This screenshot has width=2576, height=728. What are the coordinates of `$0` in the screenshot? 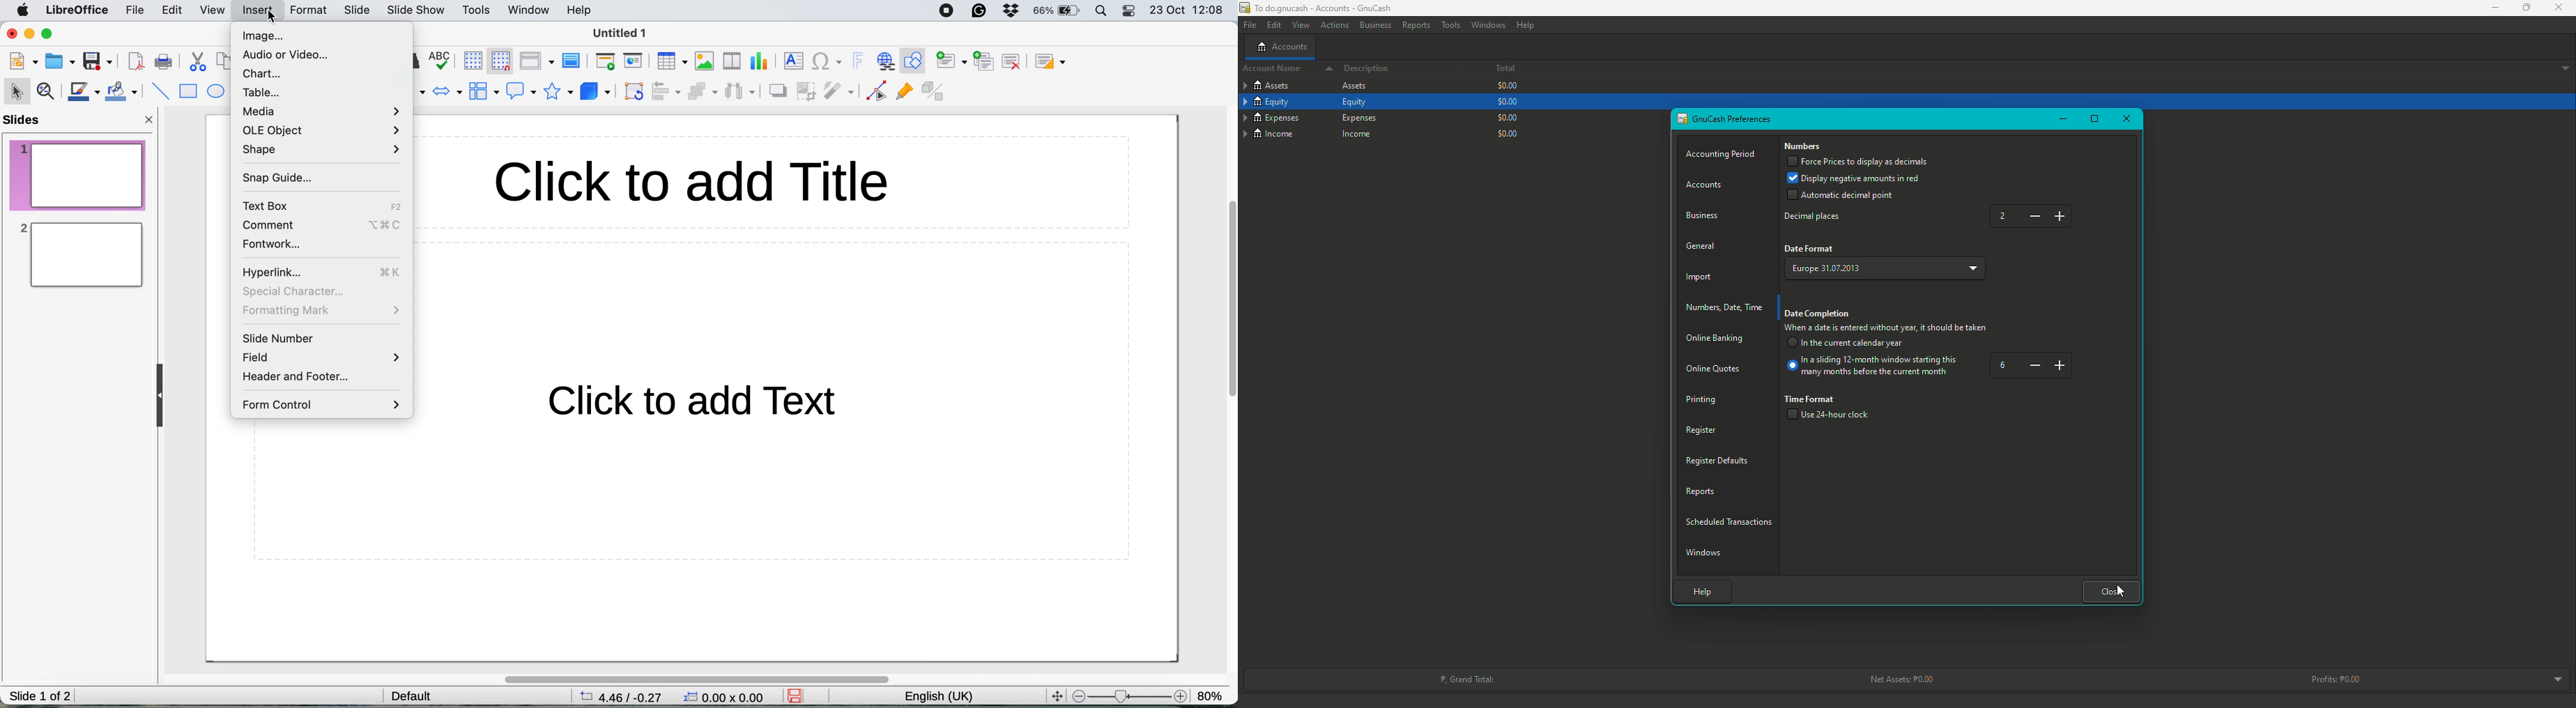 It's located at (1506, 116).